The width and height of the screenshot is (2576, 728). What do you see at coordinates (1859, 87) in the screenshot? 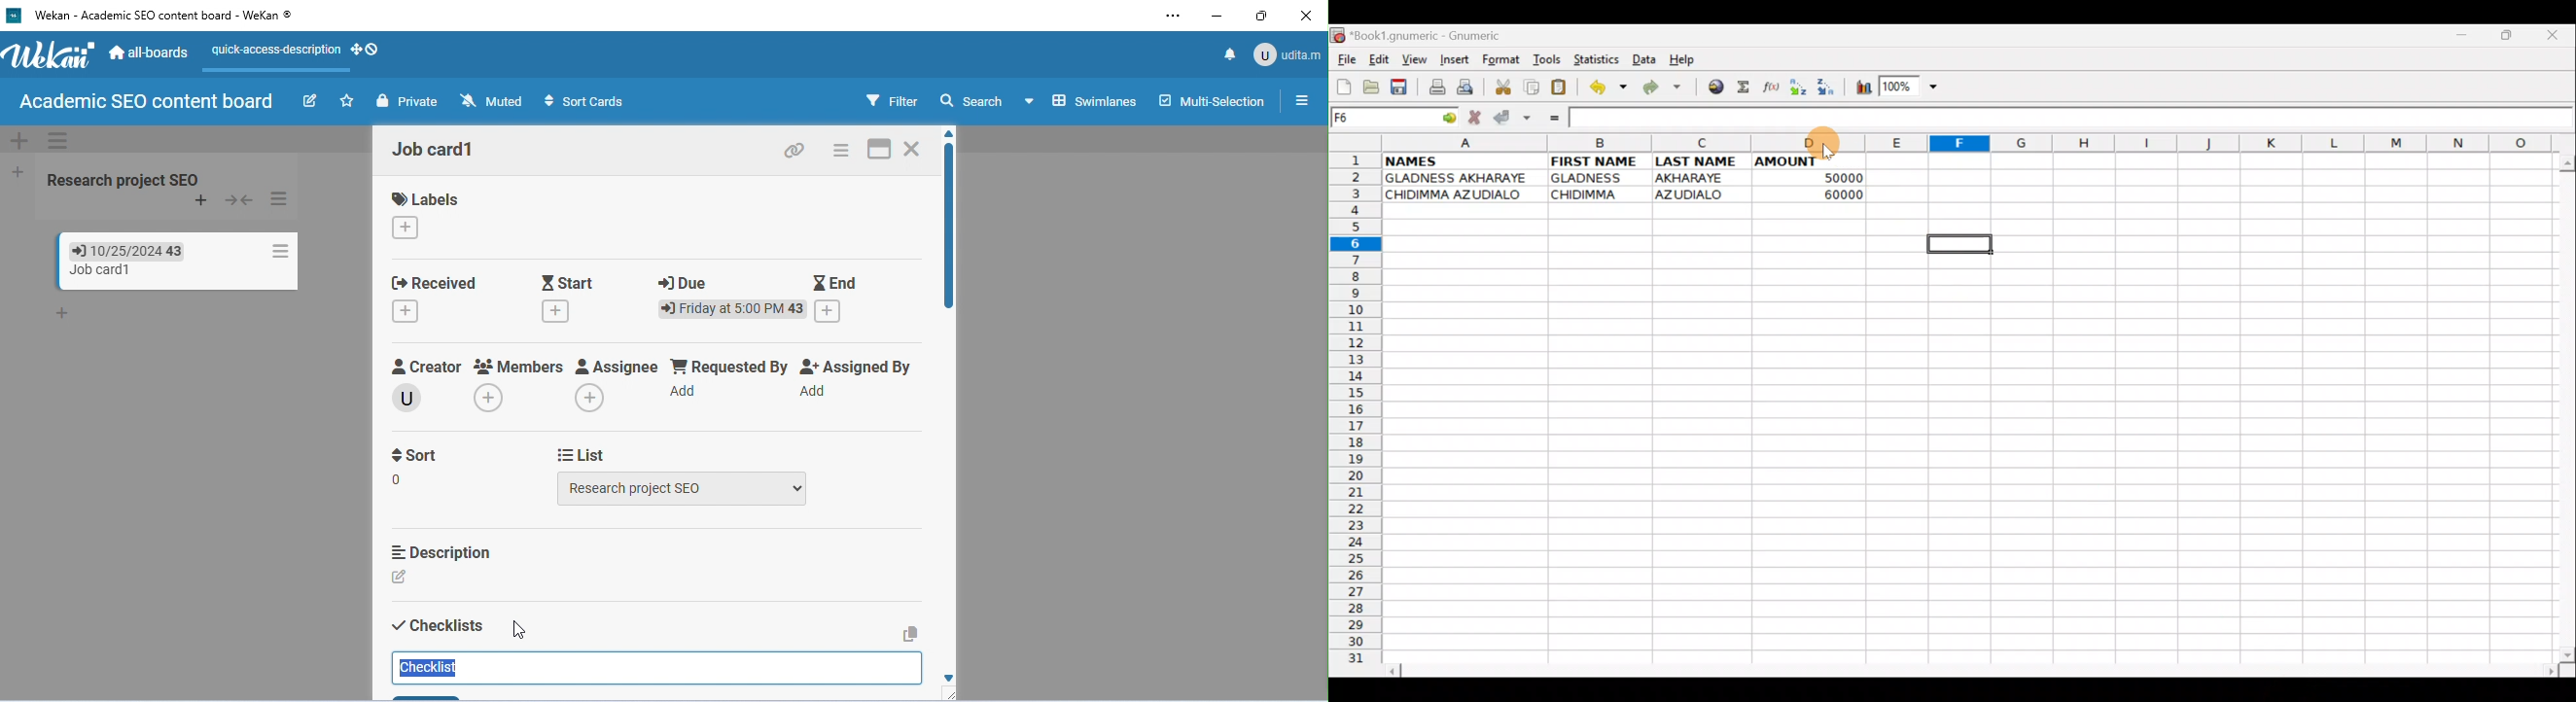
I see `Insert Chart` at bounding box center [1859, 87].